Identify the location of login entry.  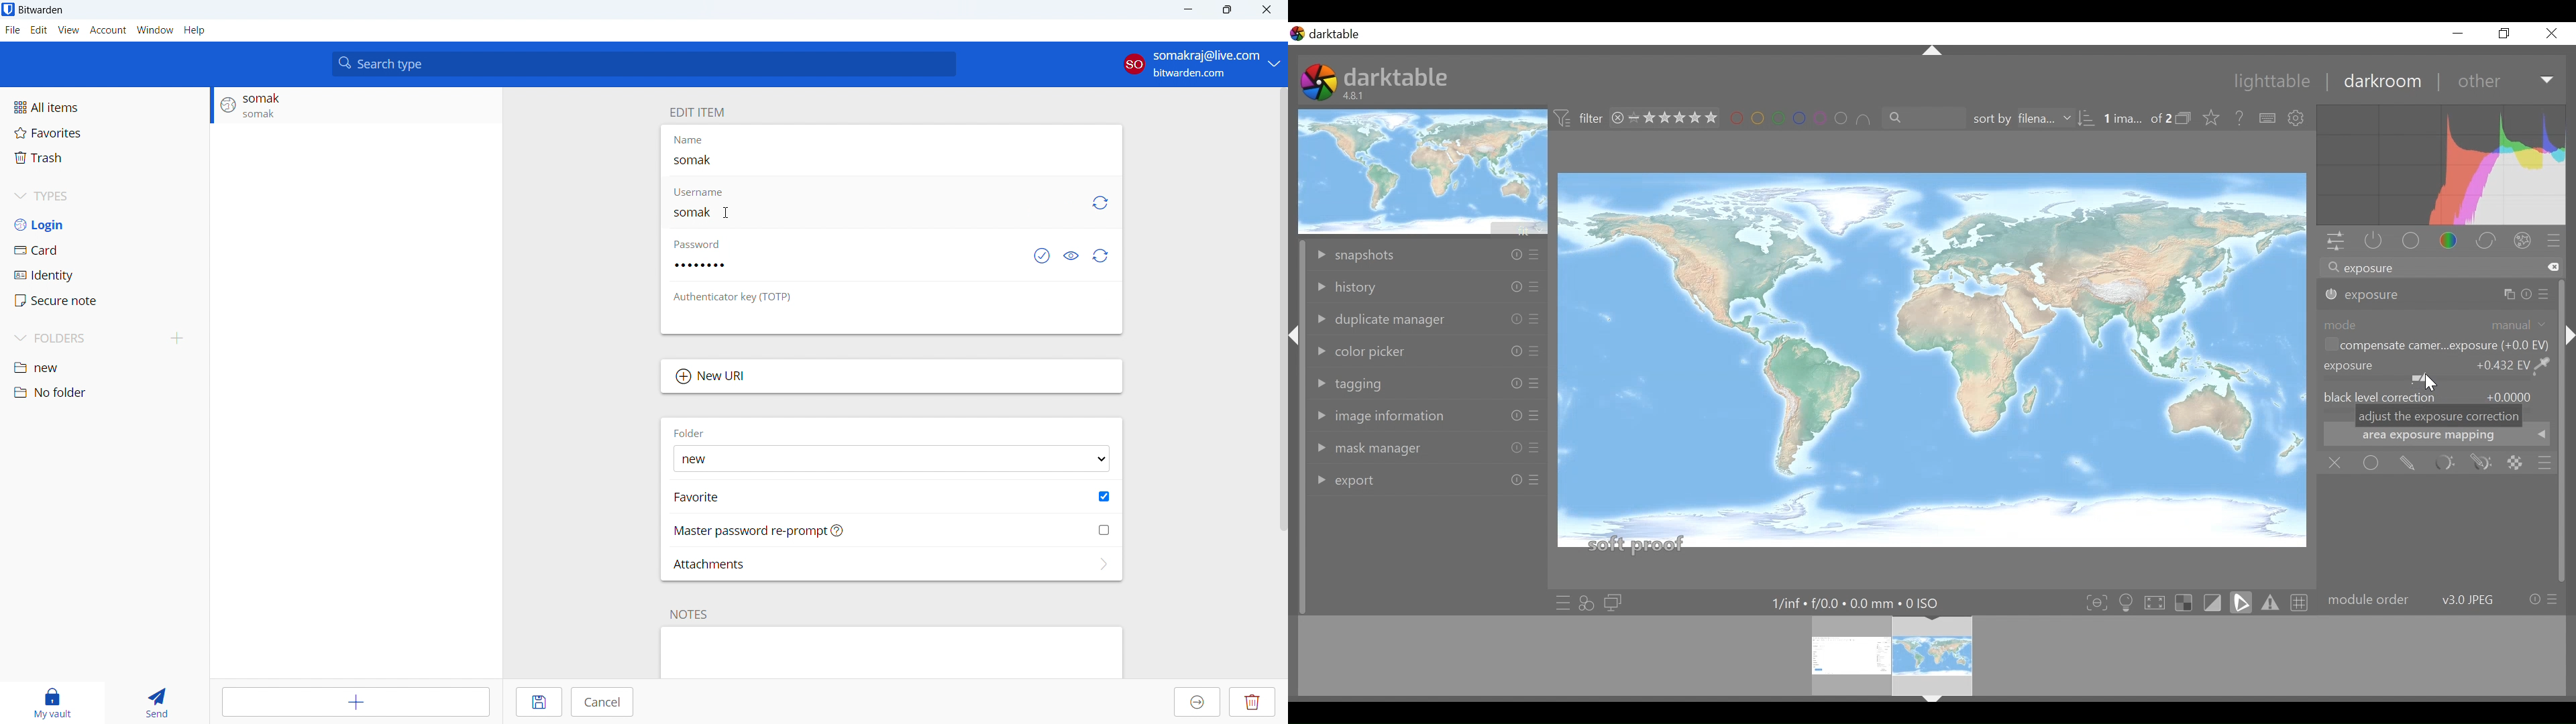
(356, 106).